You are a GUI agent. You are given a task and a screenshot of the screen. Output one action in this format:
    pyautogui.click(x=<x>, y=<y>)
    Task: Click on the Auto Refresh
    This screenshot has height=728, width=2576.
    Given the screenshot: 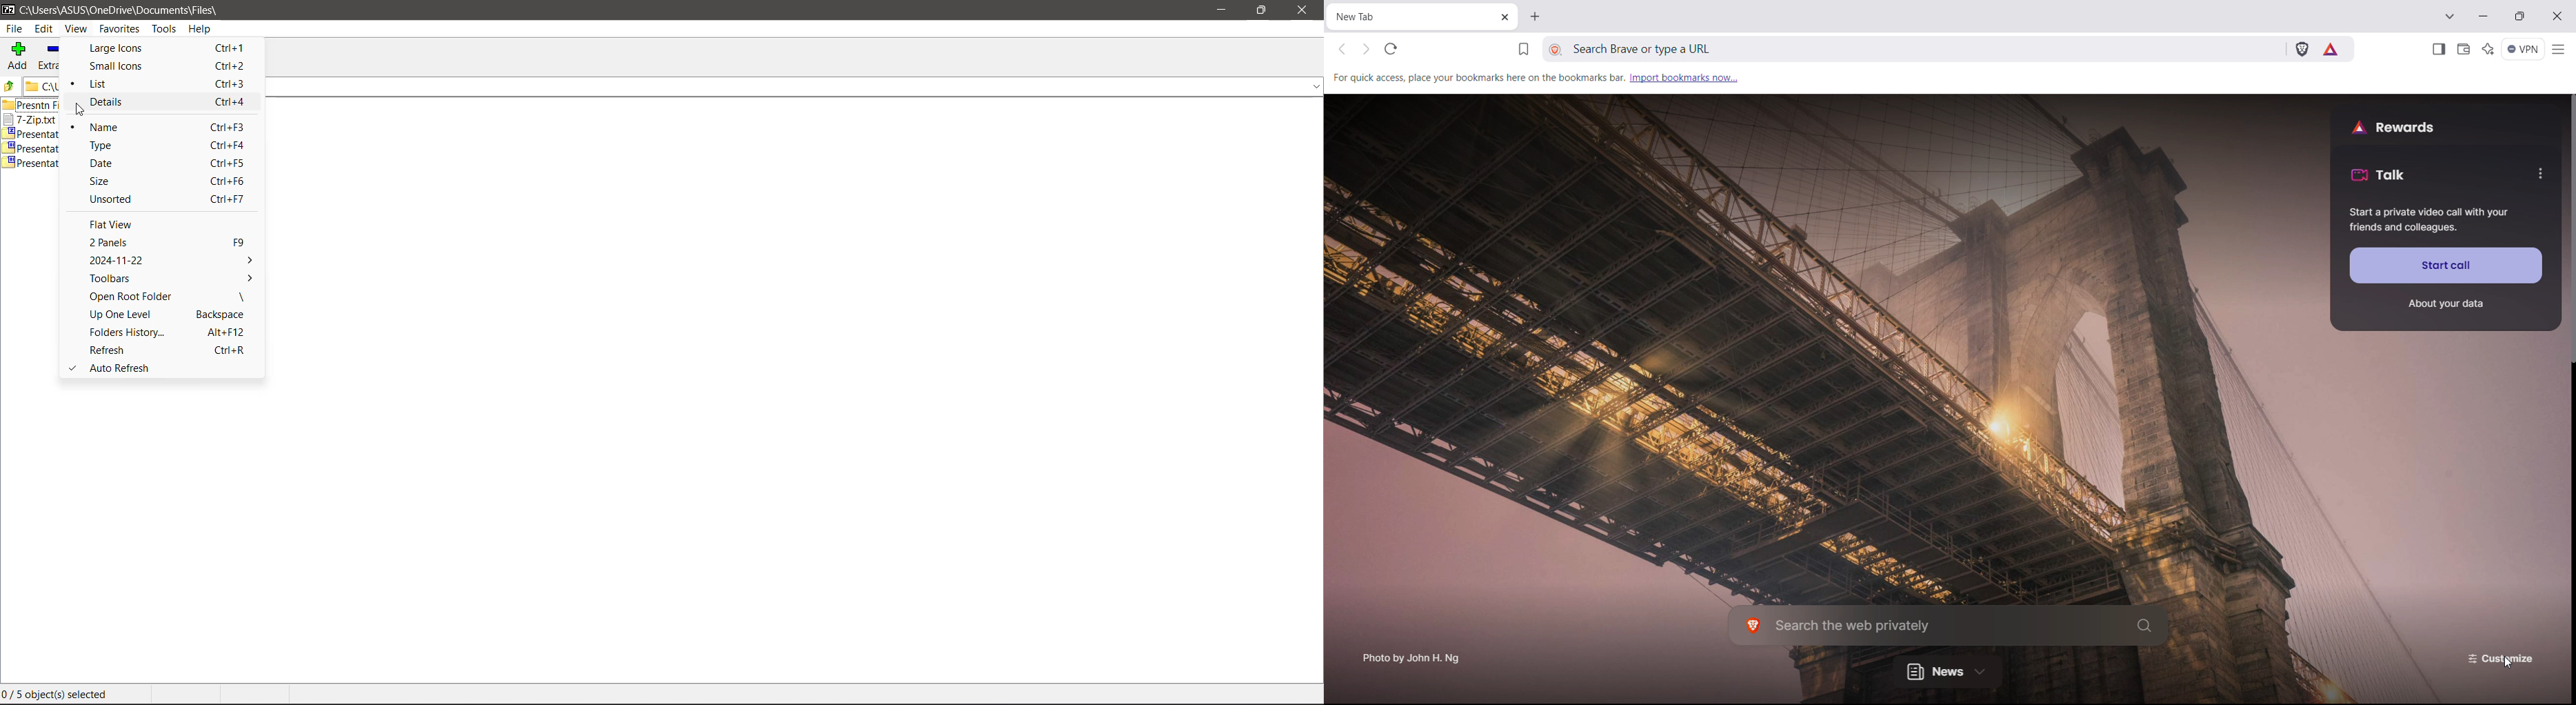 What is the action you would take?
    pyautogui.click(x=142, y=368)
    